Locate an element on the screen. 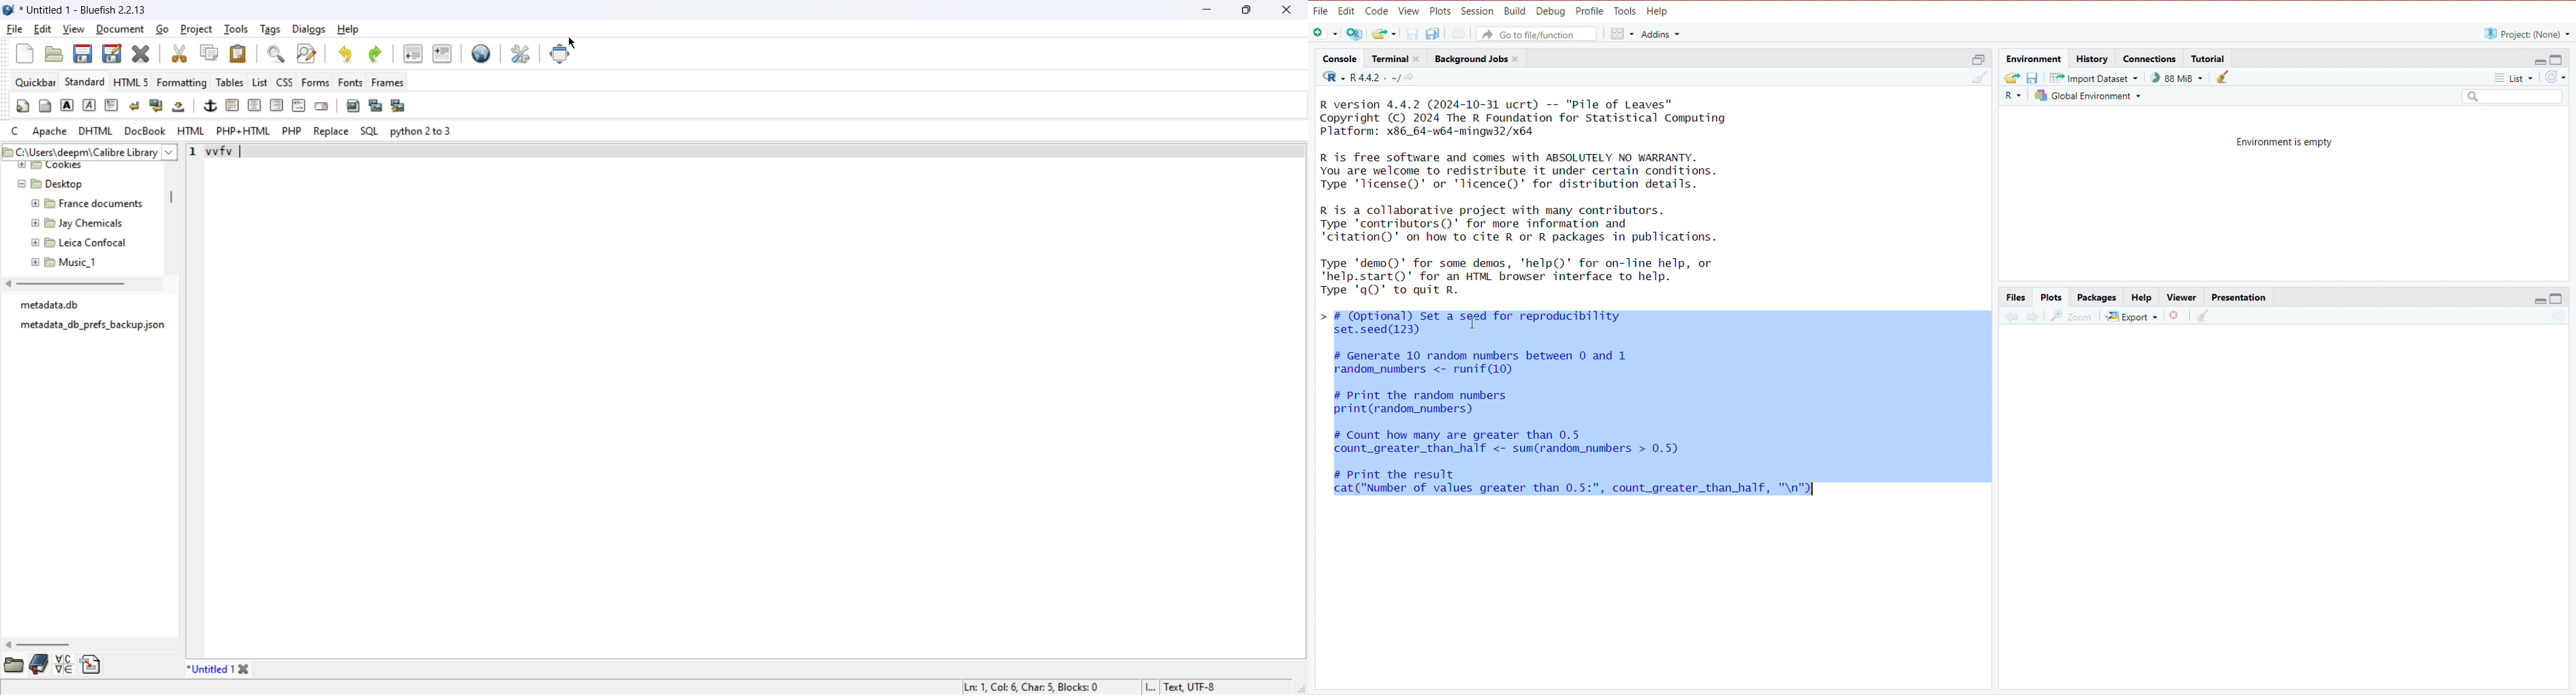 The height and width of the screenshot is (700, 2576). Open new file is located at coordinates (1327, 34).